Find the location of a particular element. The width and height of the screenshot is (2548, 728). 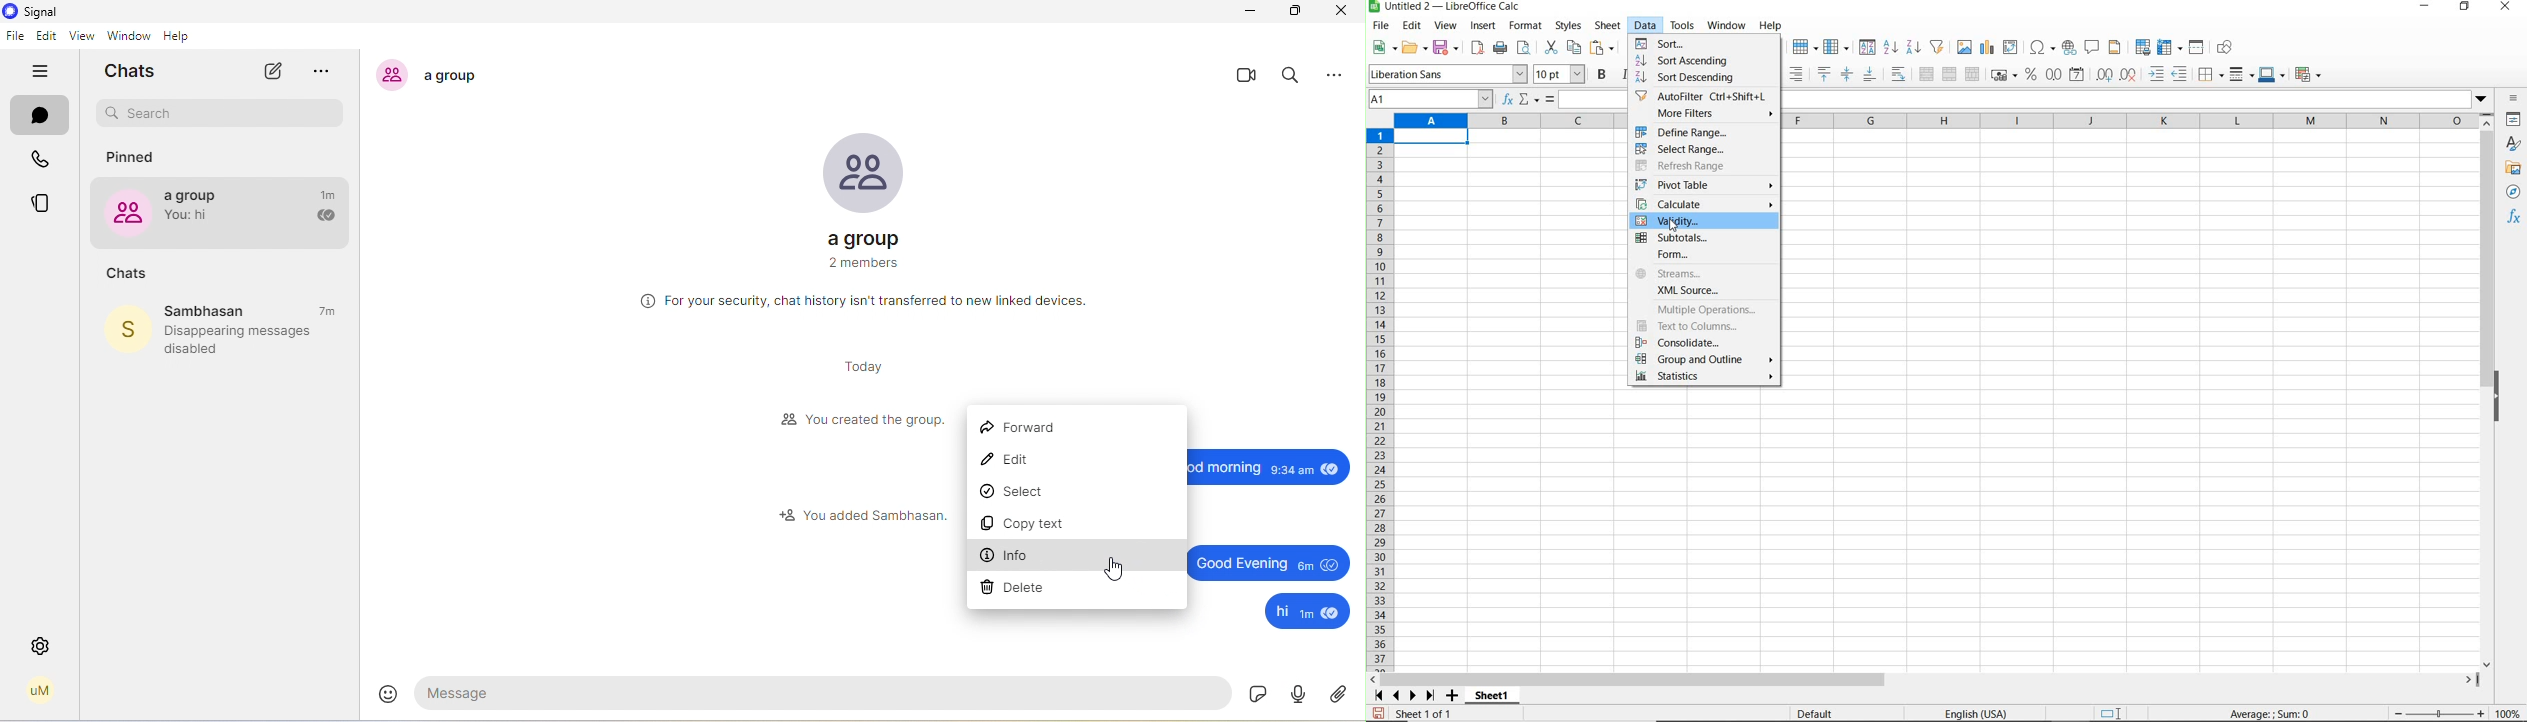

format as percent is located at coordinates (2031, 75).